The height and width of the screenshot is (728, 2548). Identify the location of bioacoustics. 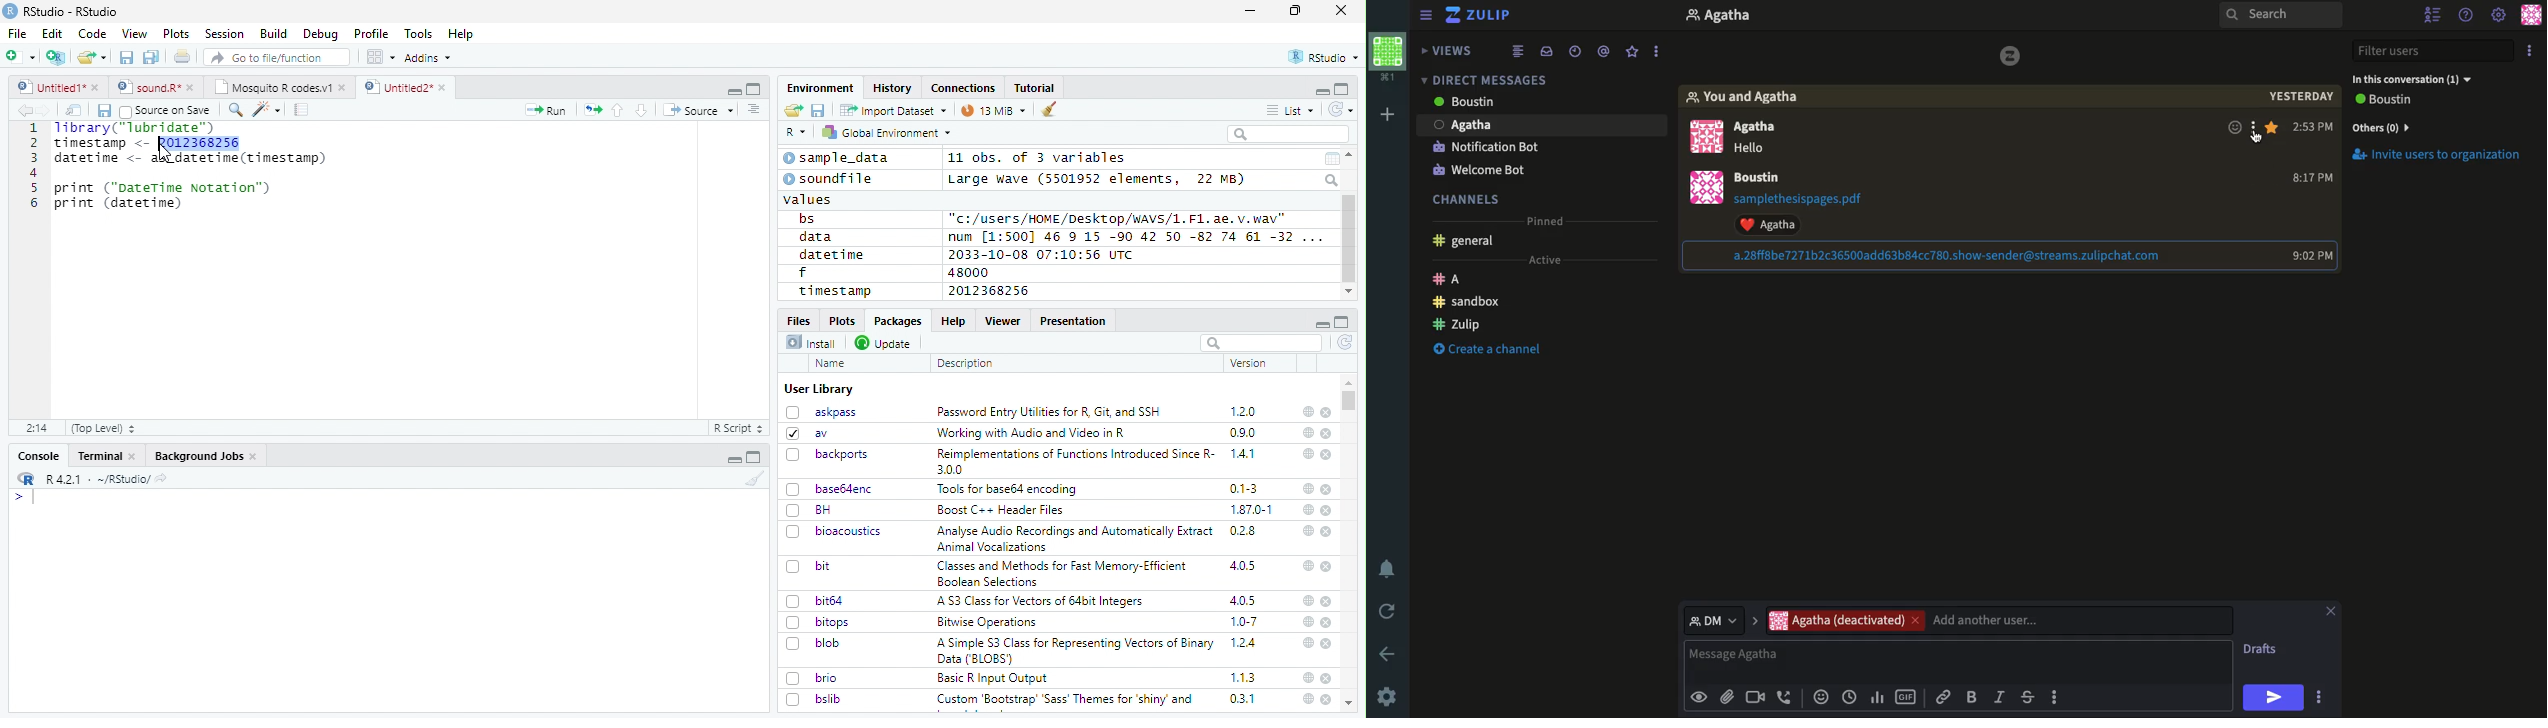
(834, 531).